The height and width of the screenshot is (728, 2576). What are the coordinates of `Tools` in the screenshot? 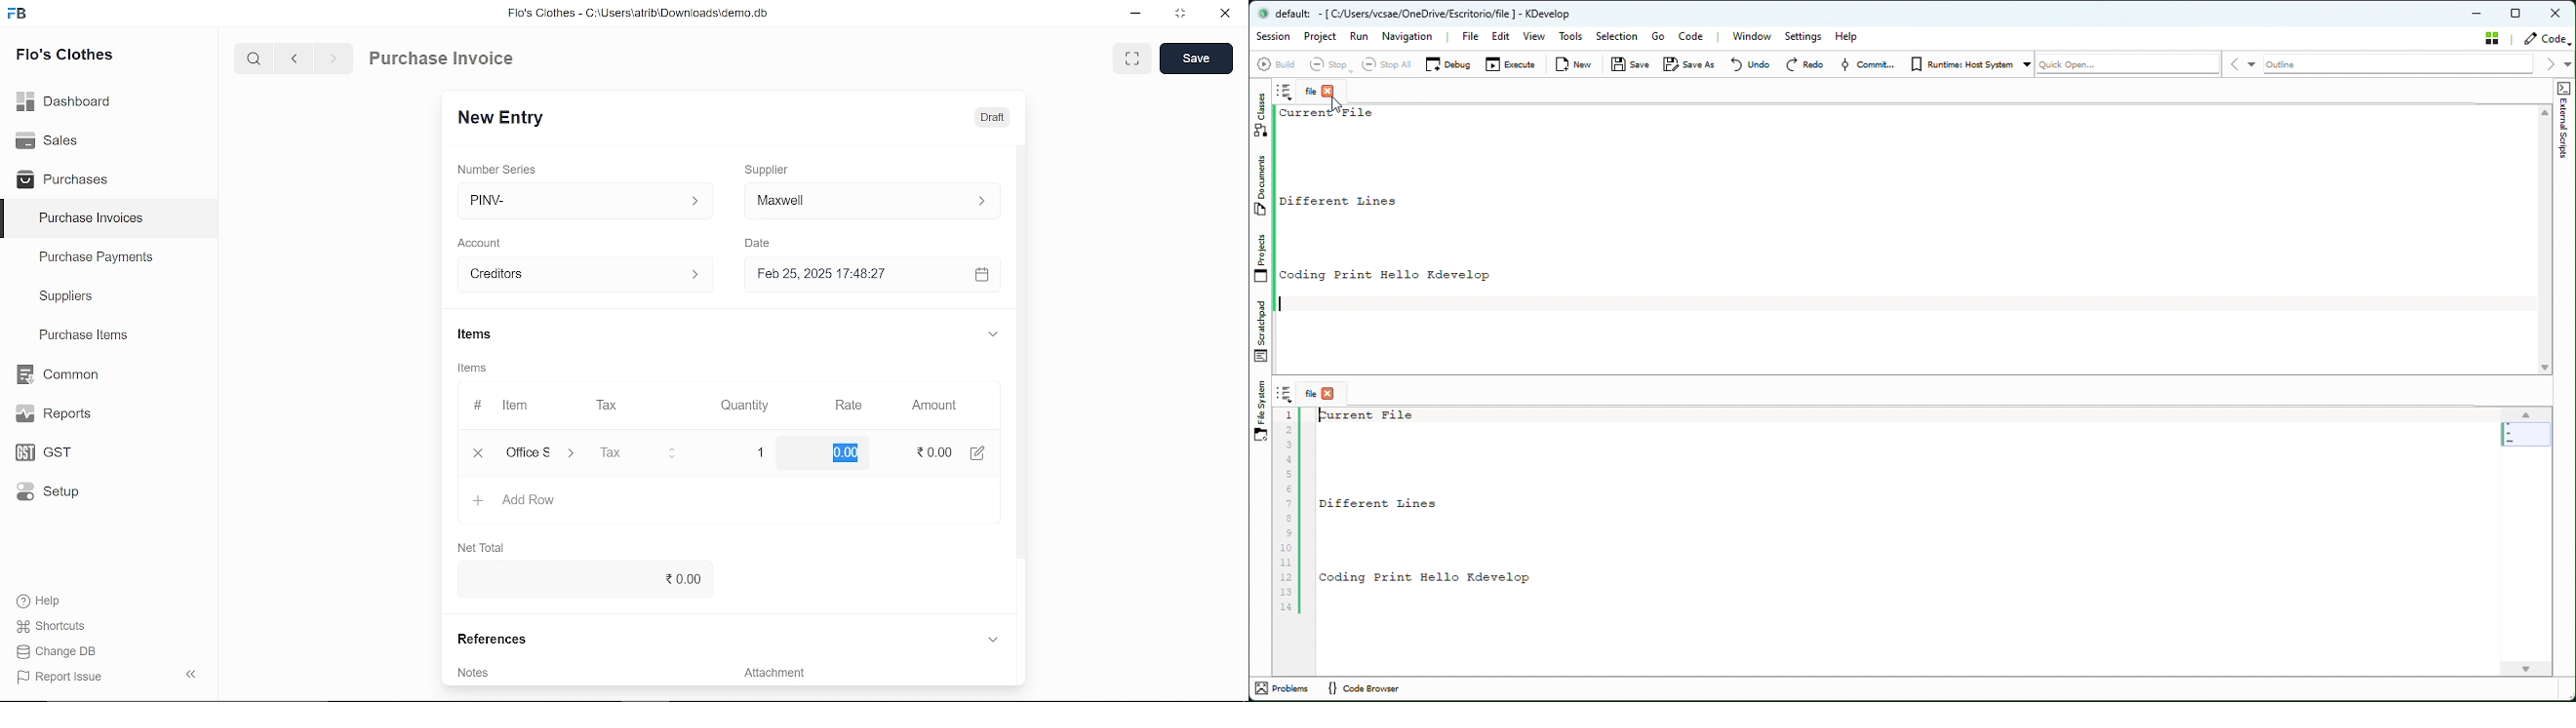 It's located at (1572, 36).